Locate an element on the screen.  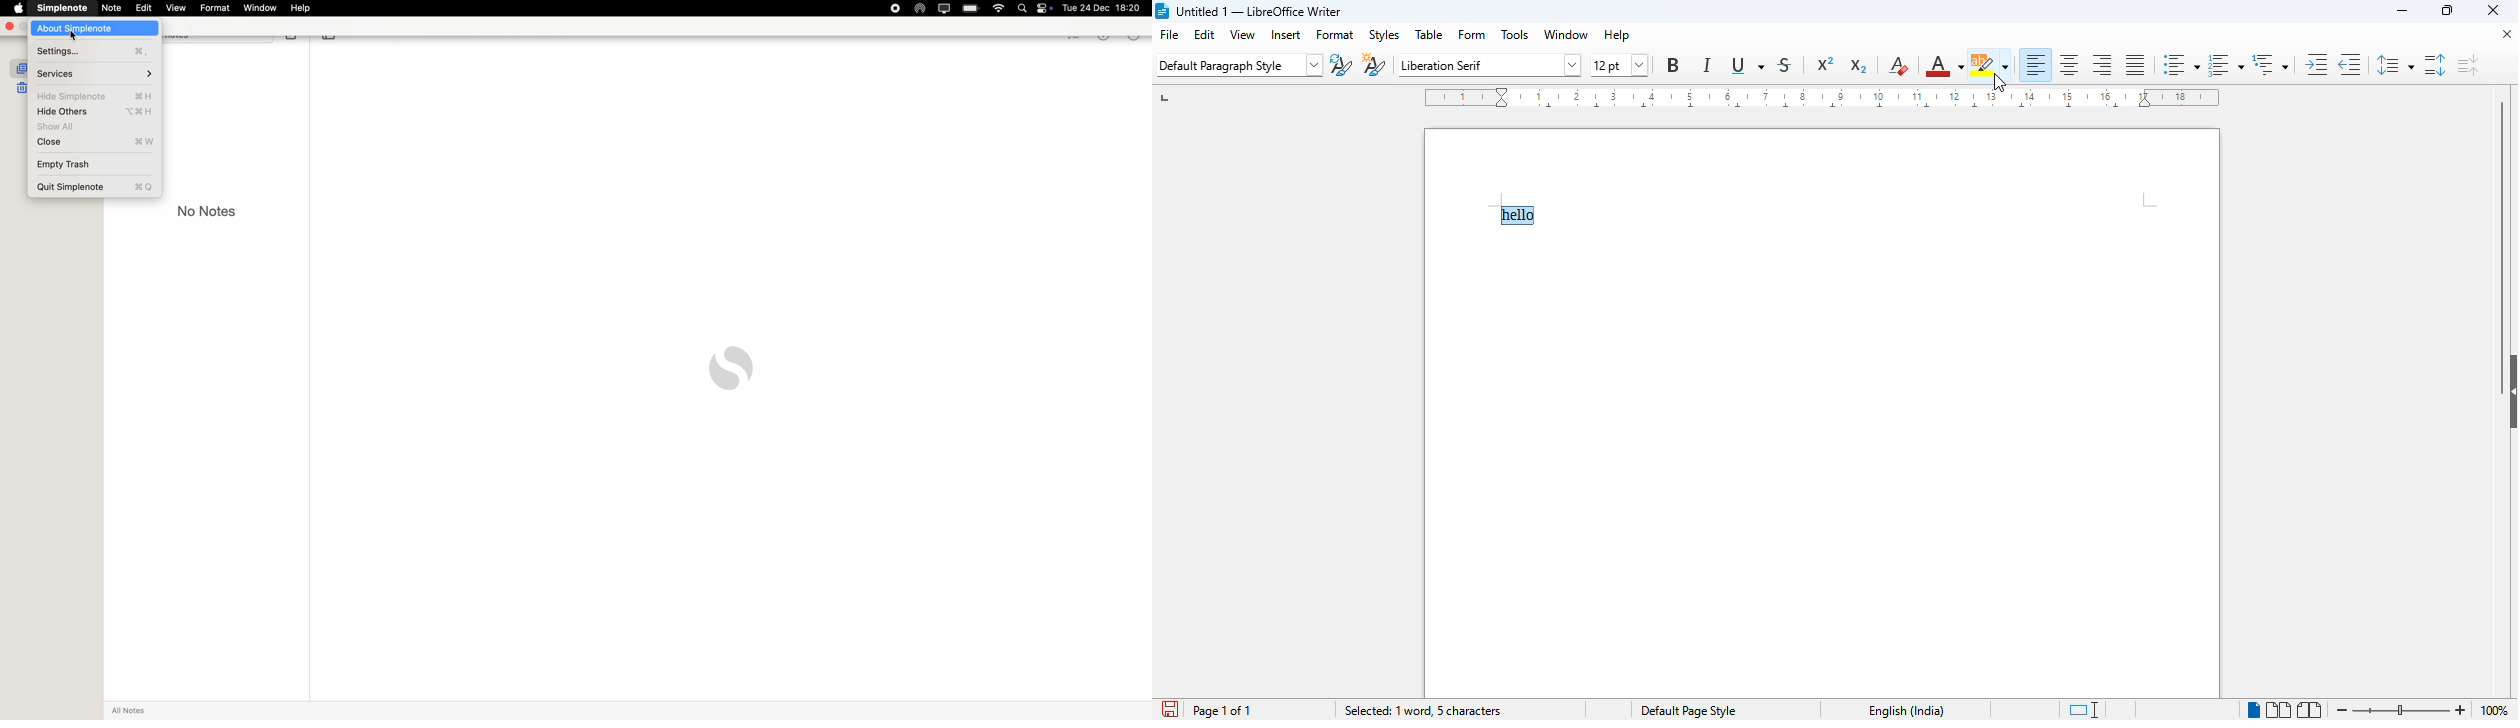
Quit Simplenote is located at coordinates (94, 185).